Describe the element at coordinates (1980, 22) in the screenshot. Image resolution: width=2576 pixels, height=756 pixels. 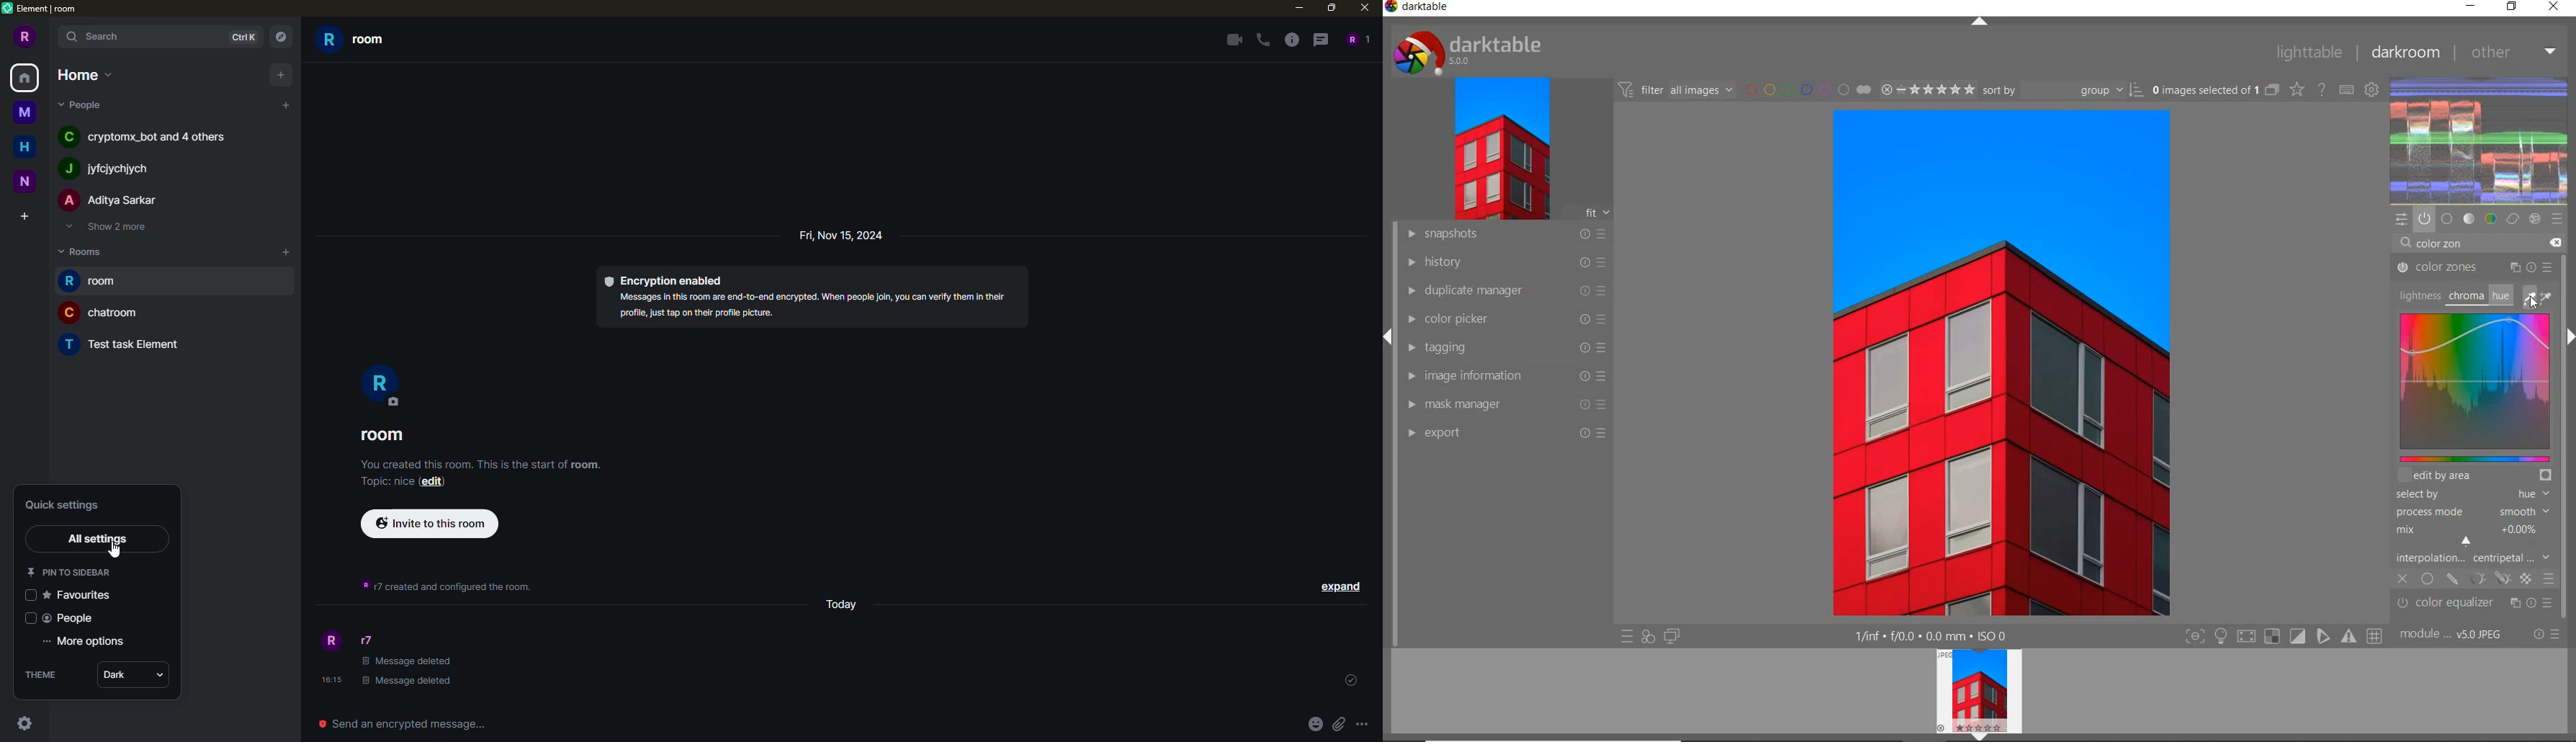
I see `expand/collapse` at that location.